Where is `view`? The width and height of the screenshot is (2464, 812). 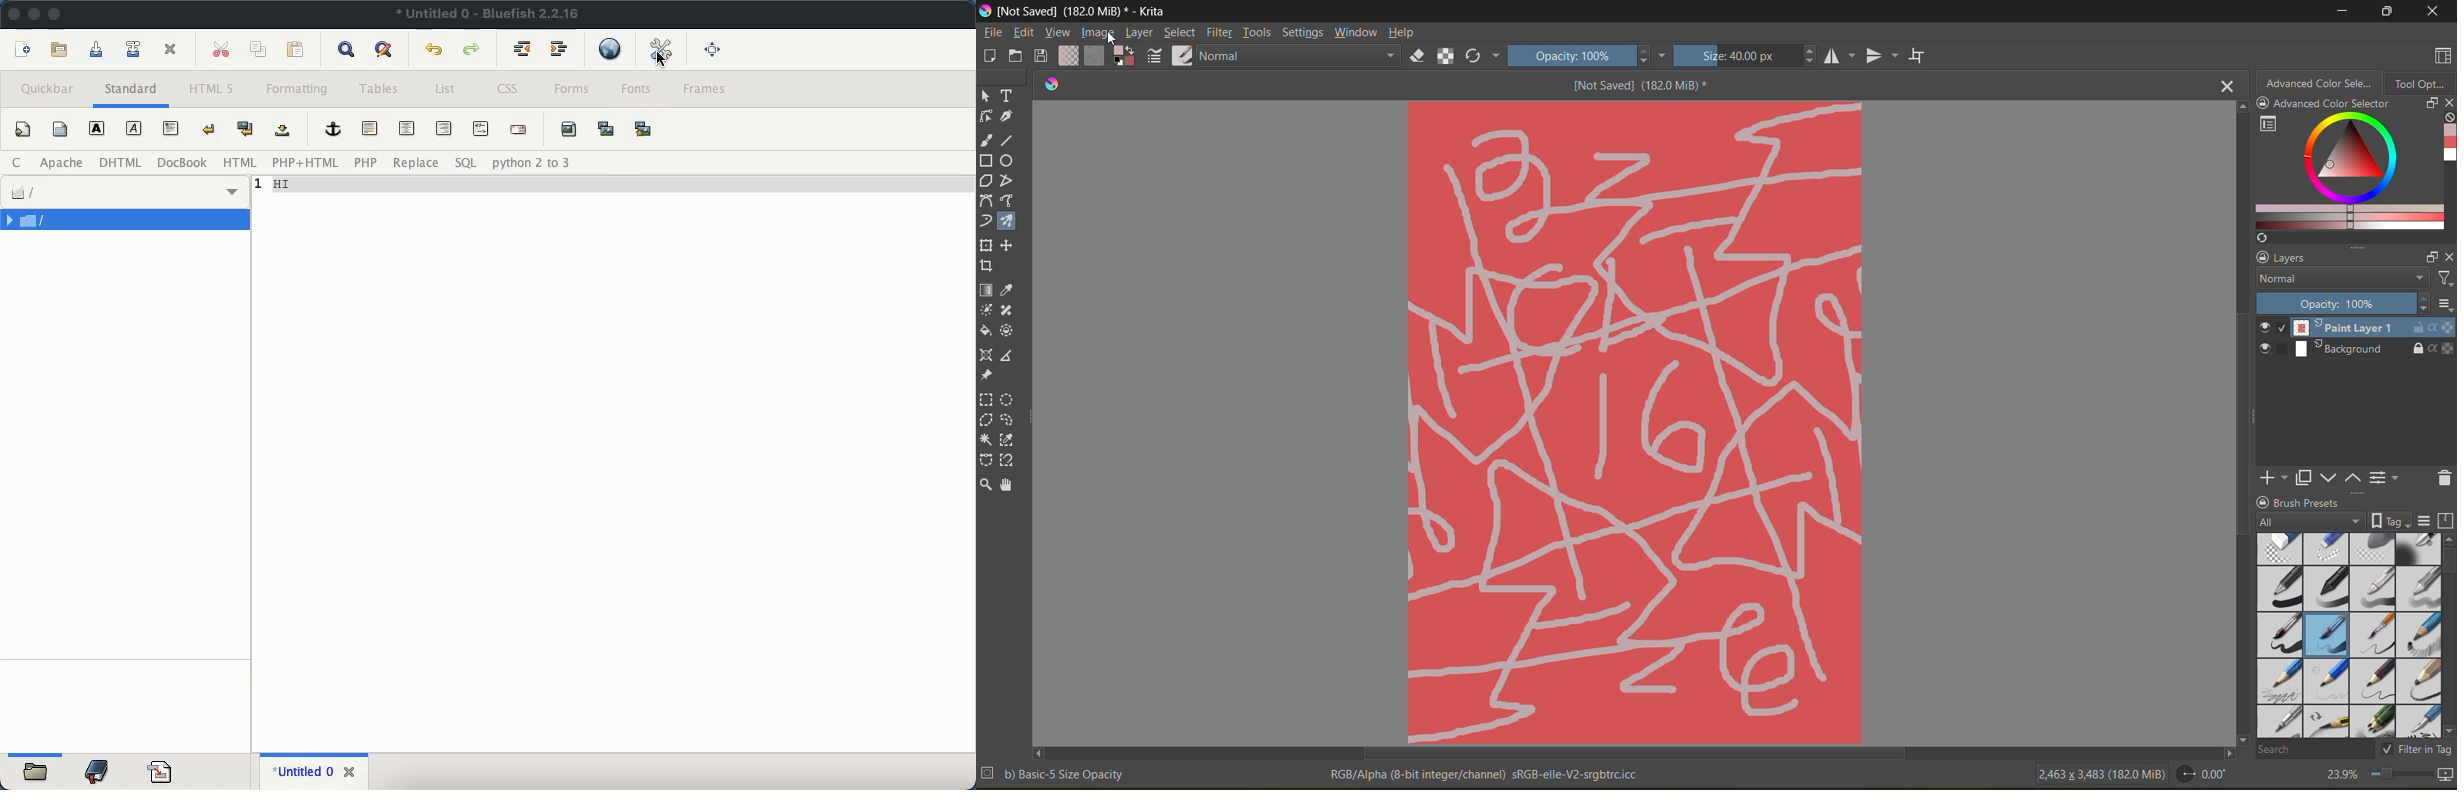
view is located at coordinates (1057, 33).